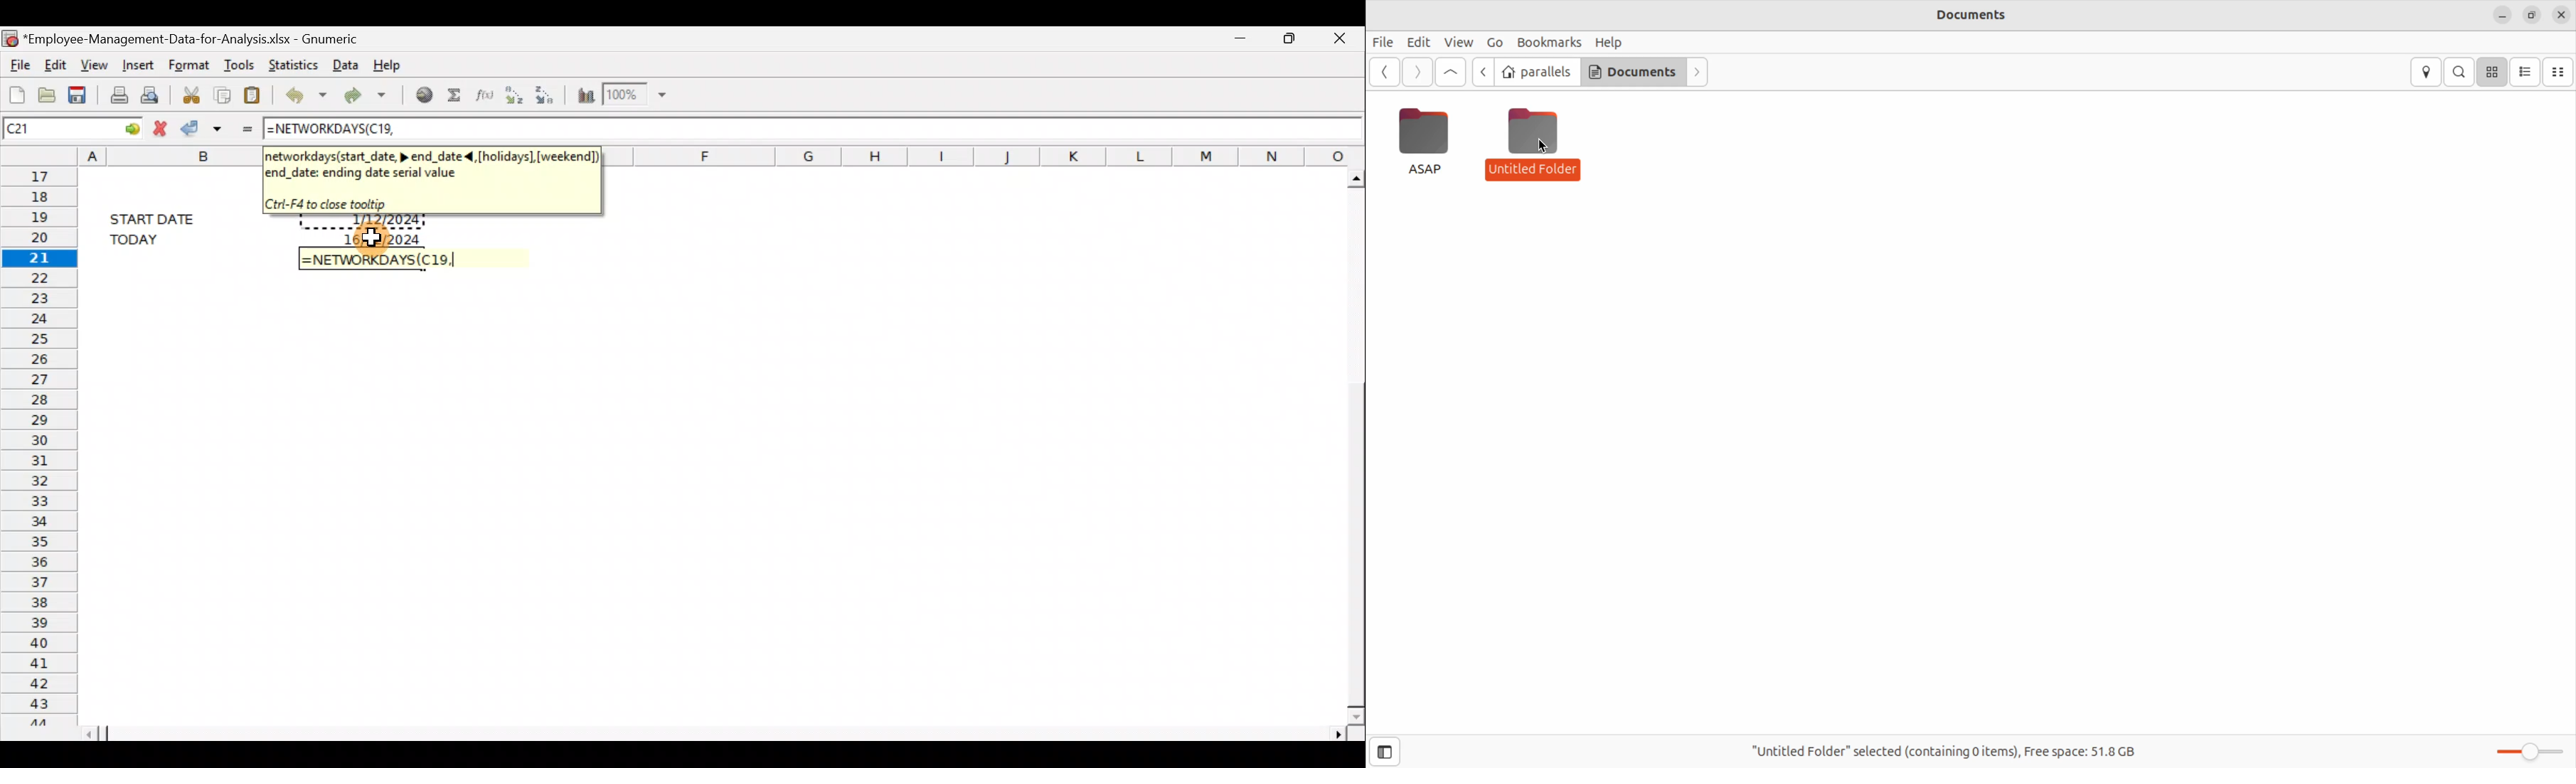 Image resolution: width=2576 pixels, height=784 pixels. I want to click on parallels, so click(1537, 72).